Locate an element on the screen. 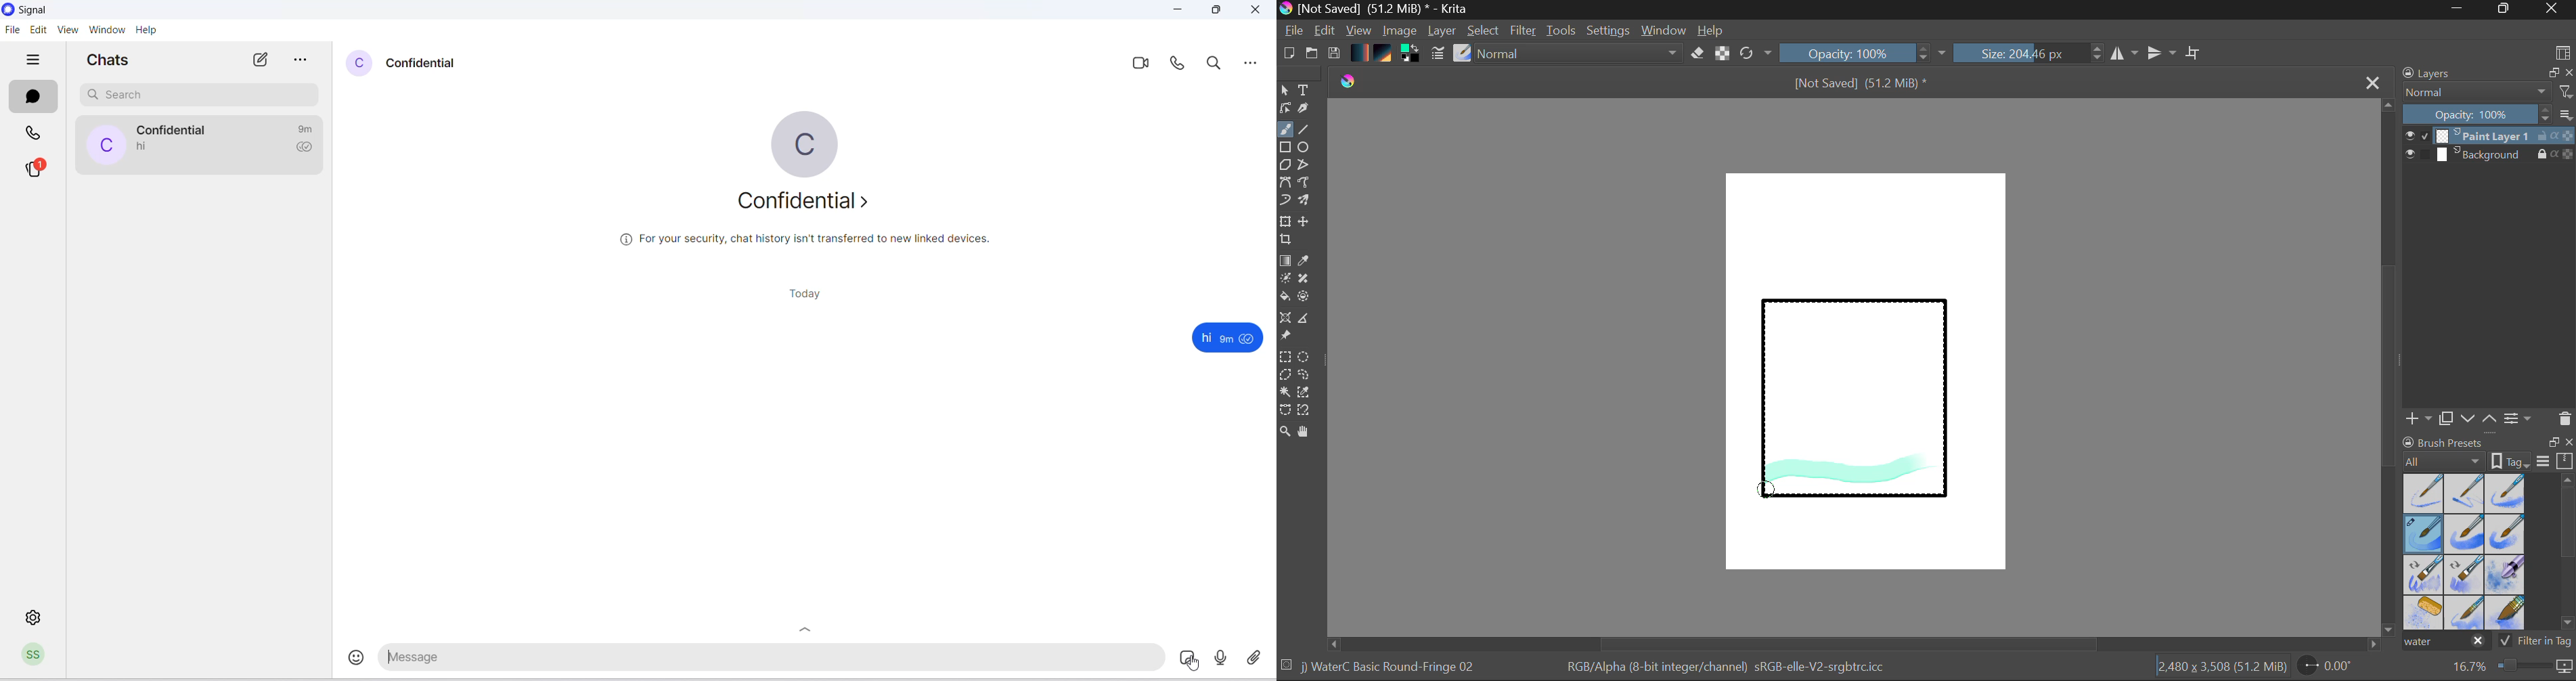  file is located at coordinates (12, 33).